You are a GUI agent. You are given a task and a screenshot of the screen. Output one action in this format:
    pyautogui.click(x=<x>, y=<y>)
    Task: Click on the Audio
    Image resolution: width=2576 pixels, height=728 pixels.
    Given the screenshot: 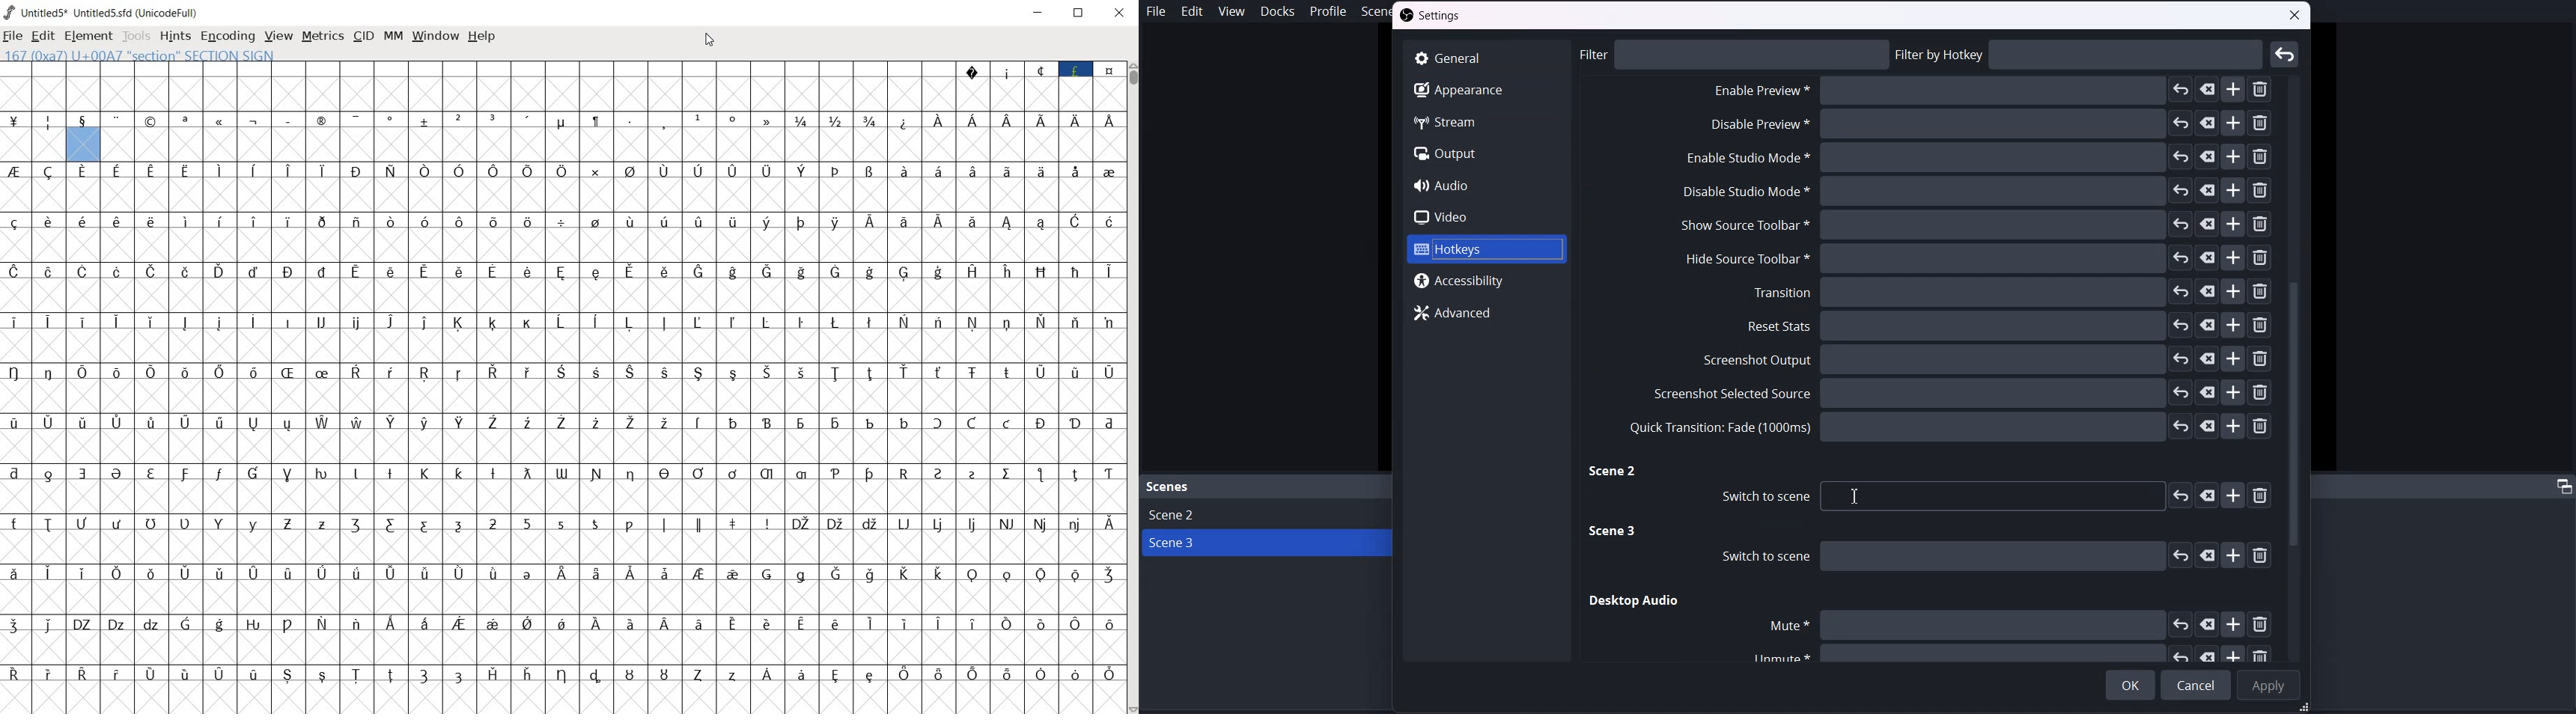 What is the action you would take?
    pyautogui.click(x=1486, y=185)
    